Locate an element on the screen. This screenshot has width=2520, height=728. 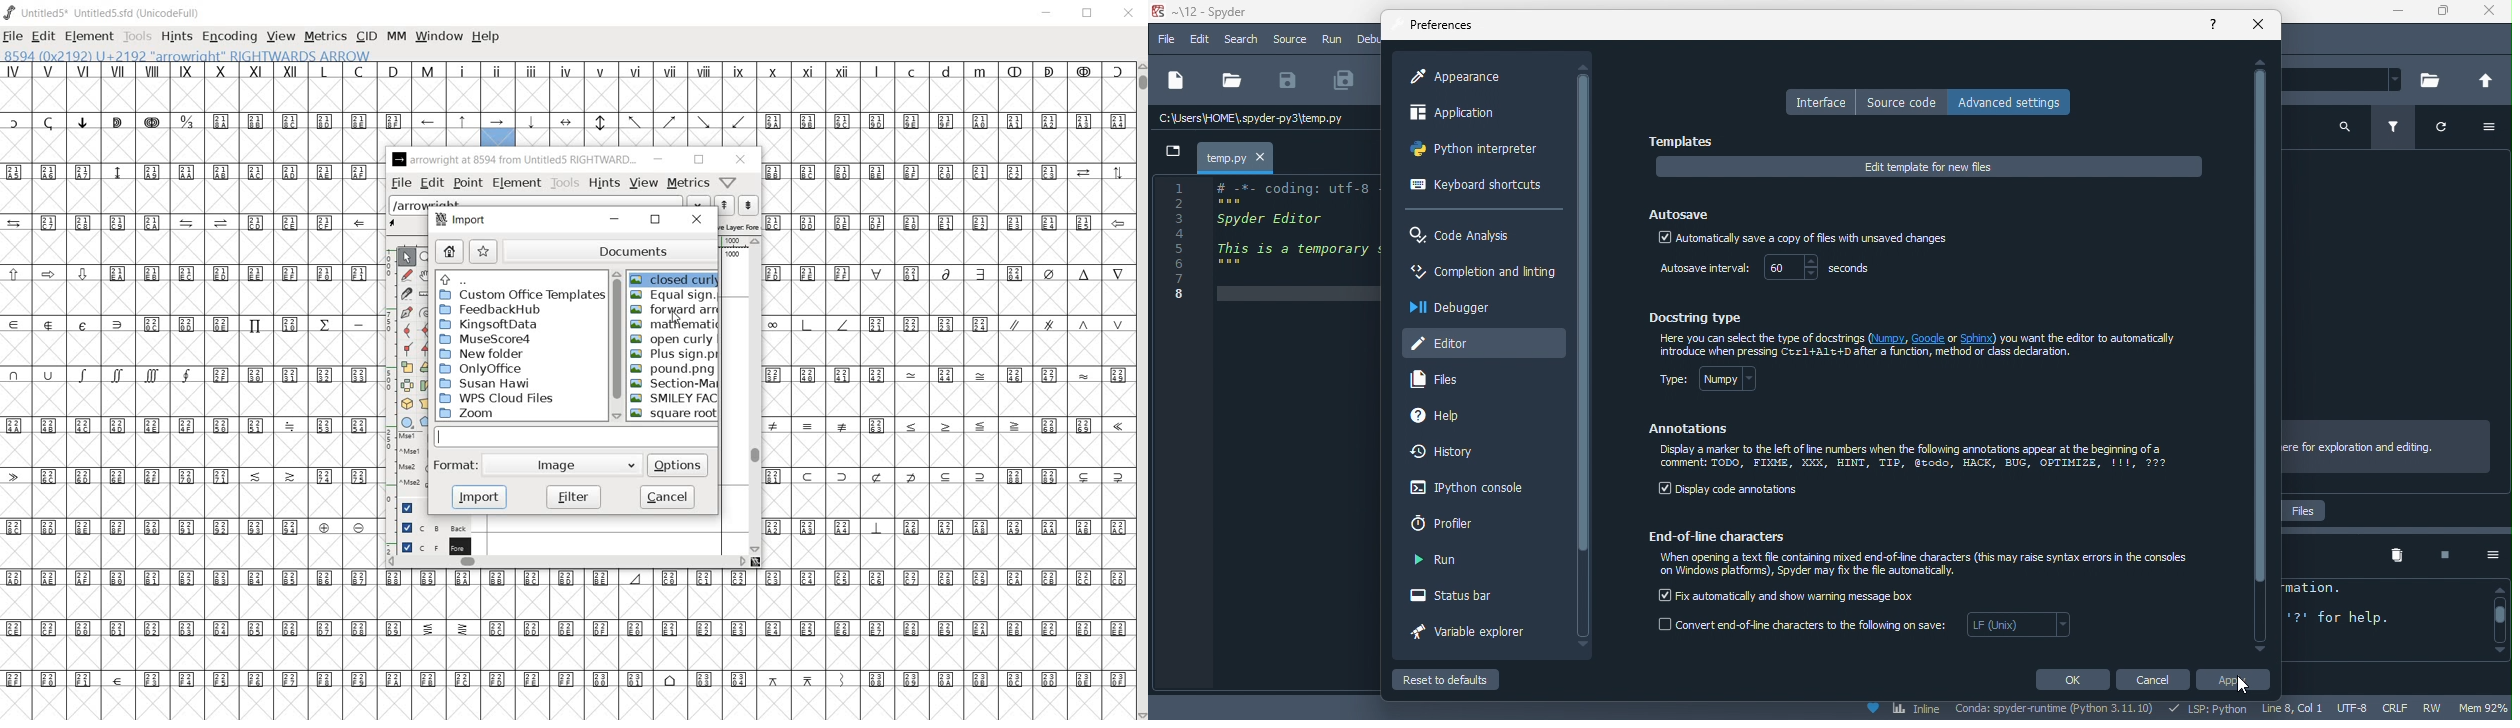
history is located at coordinates (1449, 453).